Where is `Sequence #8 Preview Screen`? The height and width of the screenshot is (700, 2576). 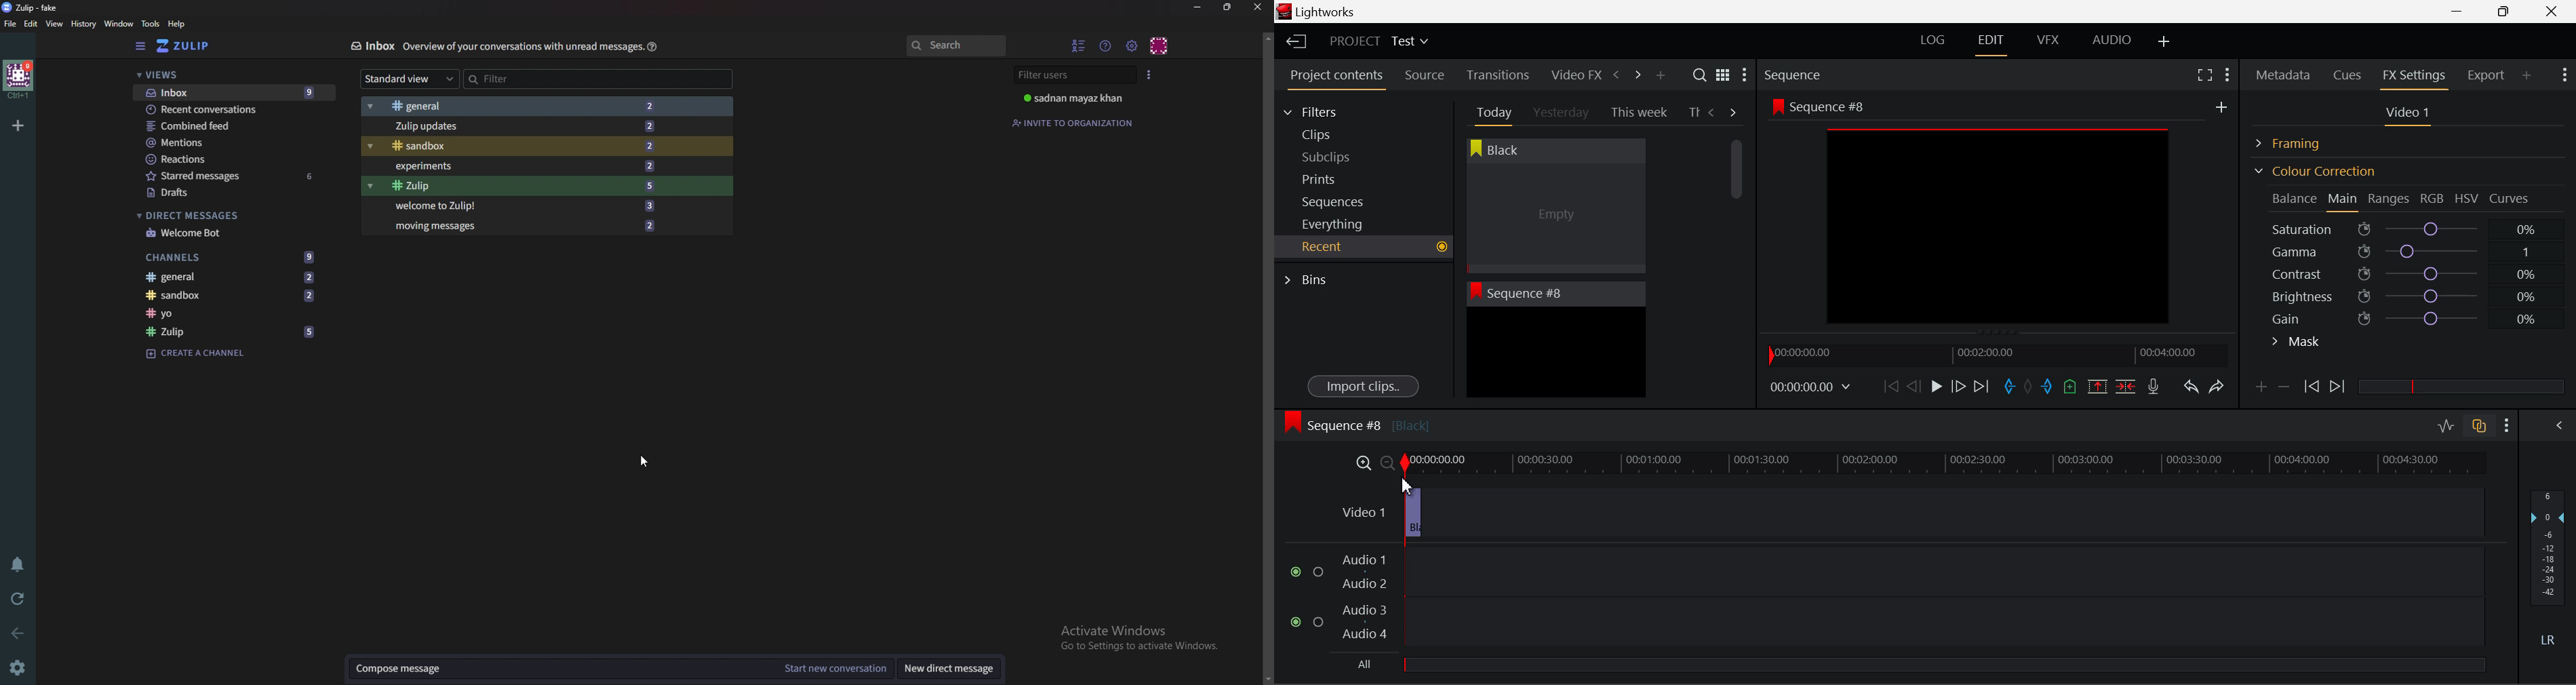
Sequence #8 Preview Screen is located at coordinates (1998, 215).